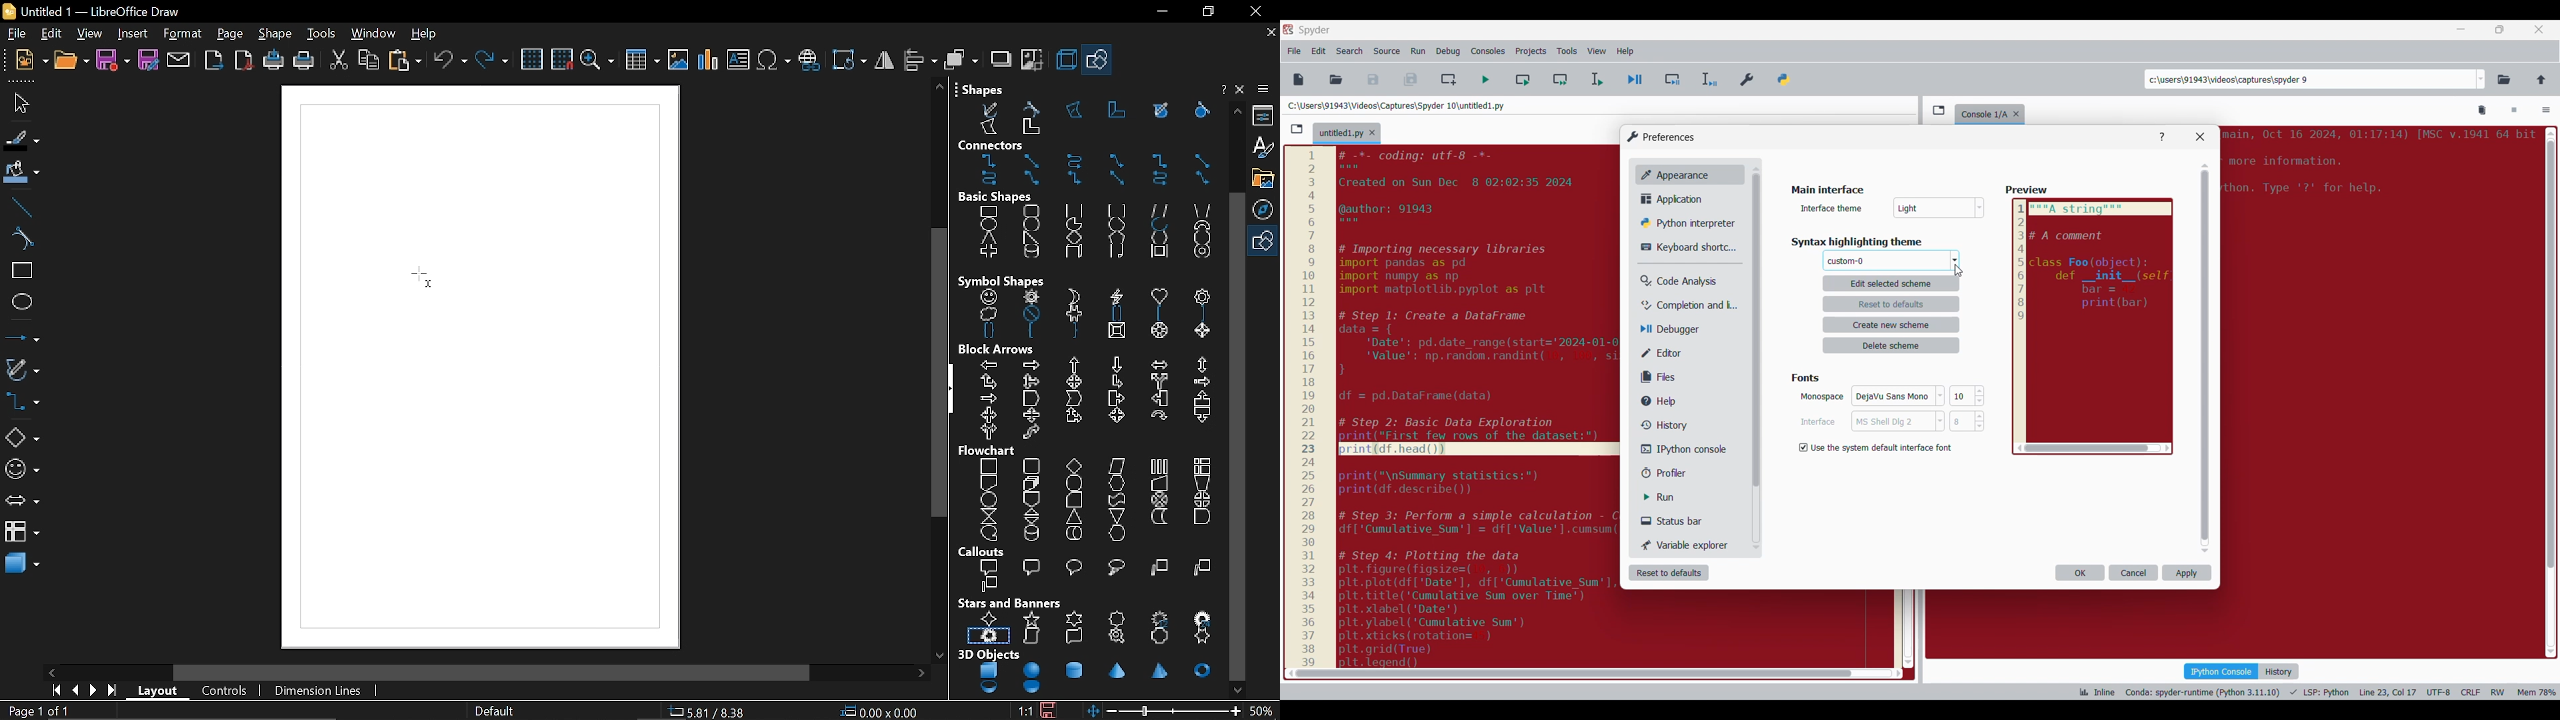  Describe the element at coordinates (1893, 325) in the screenshot. I see `create new scheme` at that location.